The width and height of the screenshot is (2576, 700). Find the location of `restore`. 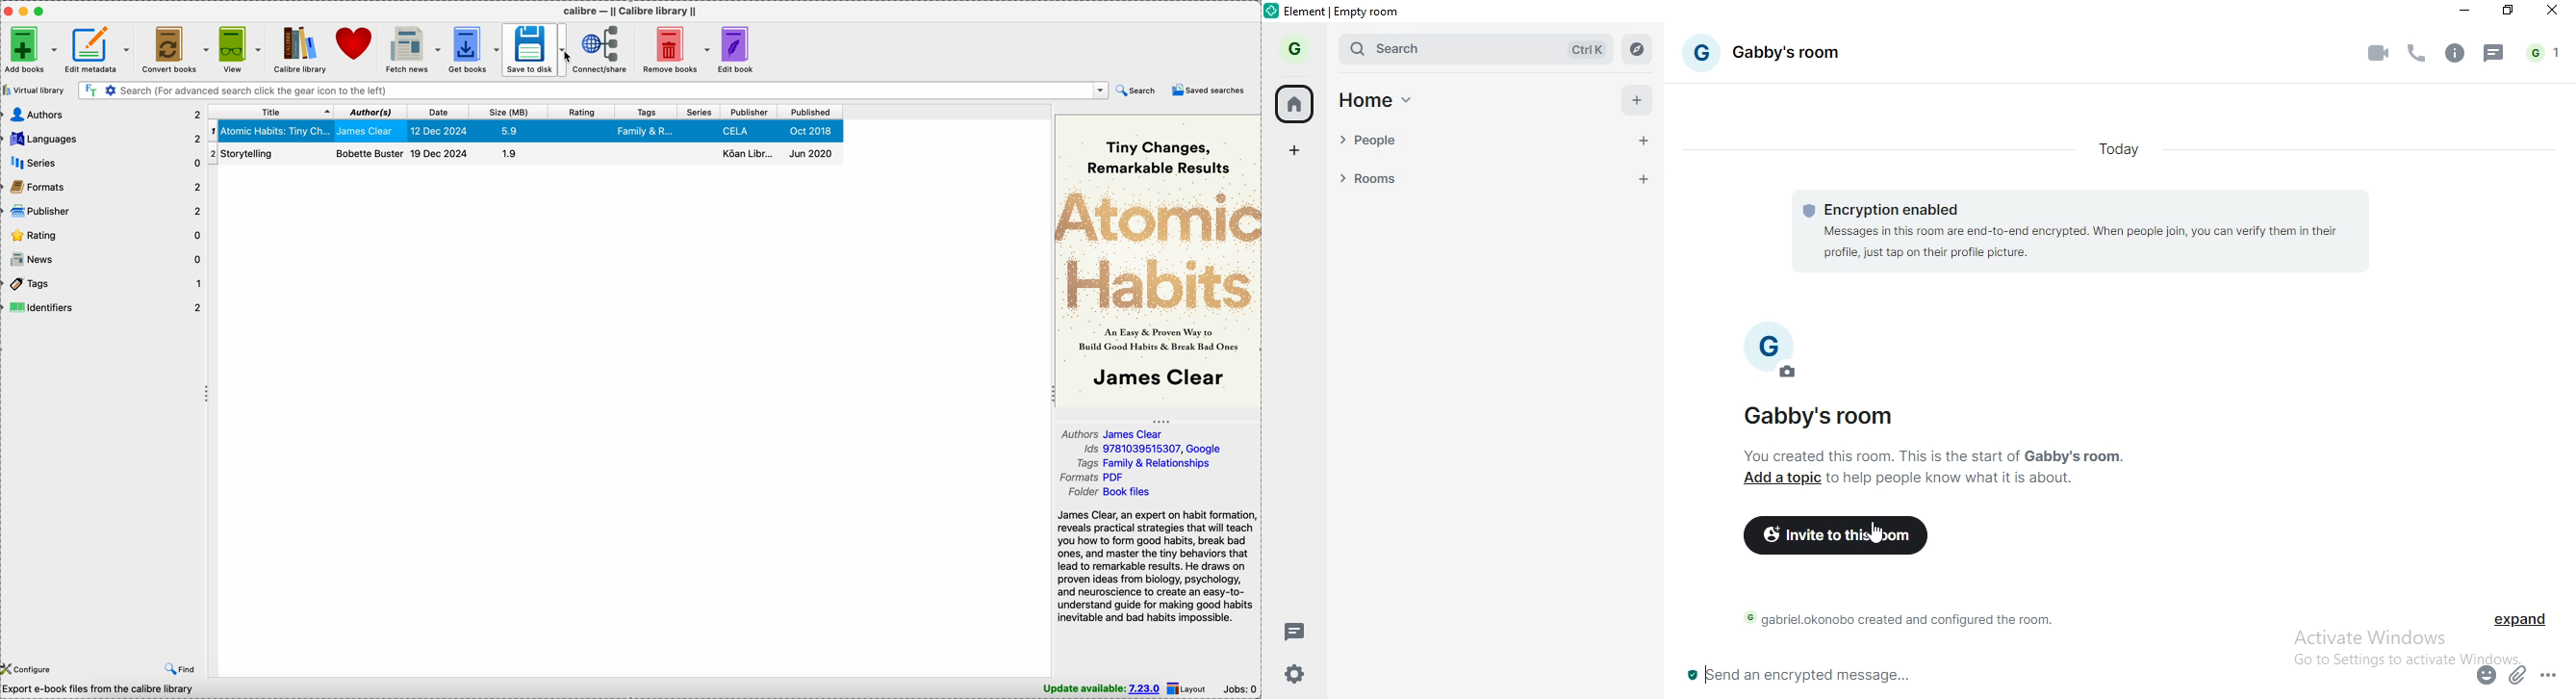

restore is located at coordinates (2508, 13).